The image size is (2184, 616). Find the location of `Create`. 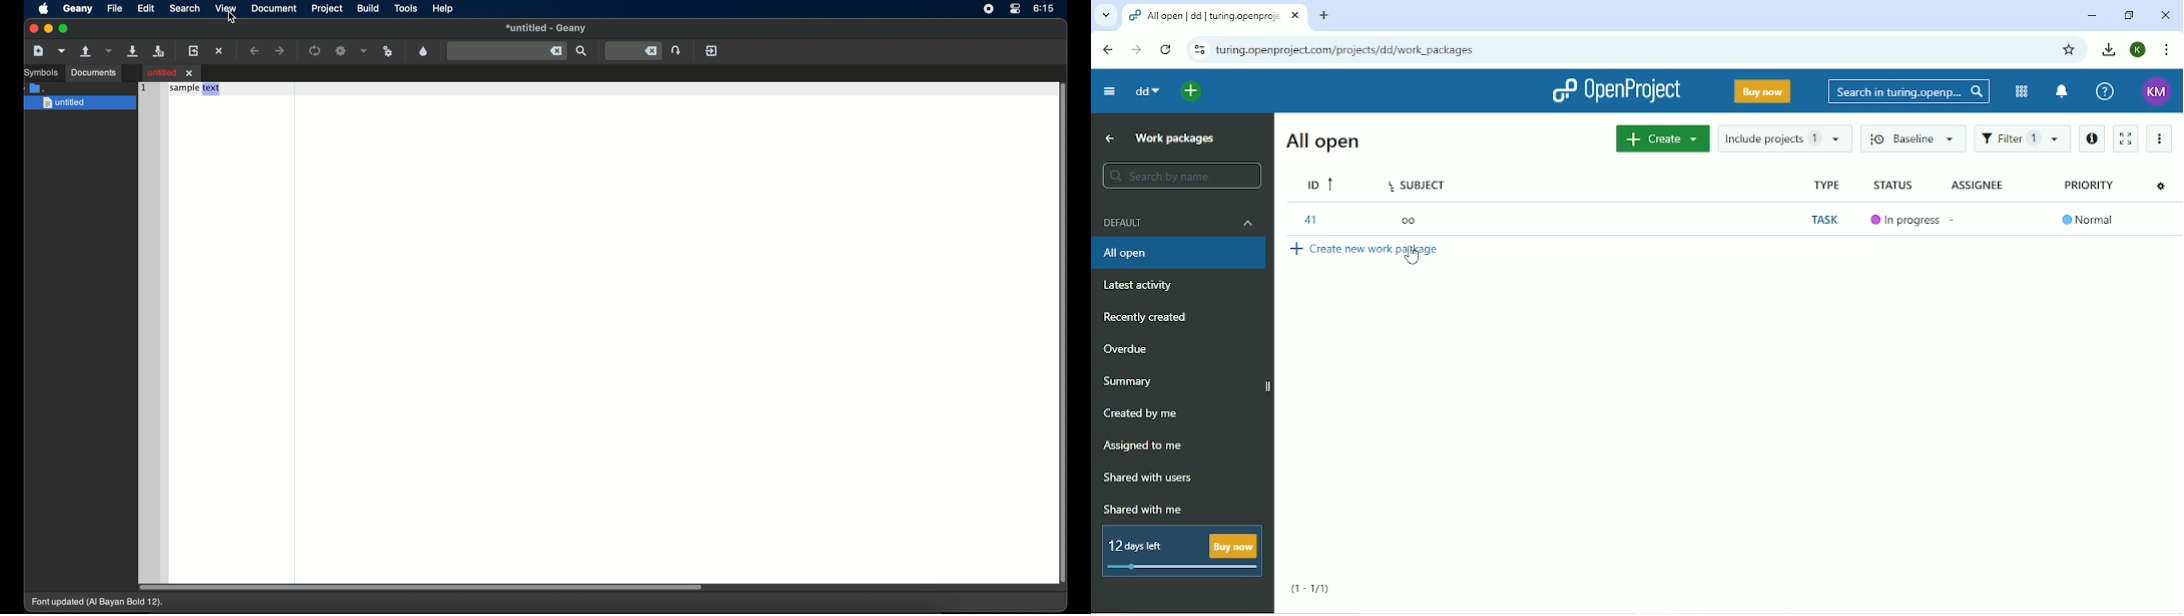

Create is located at coordinates (1662, 139).